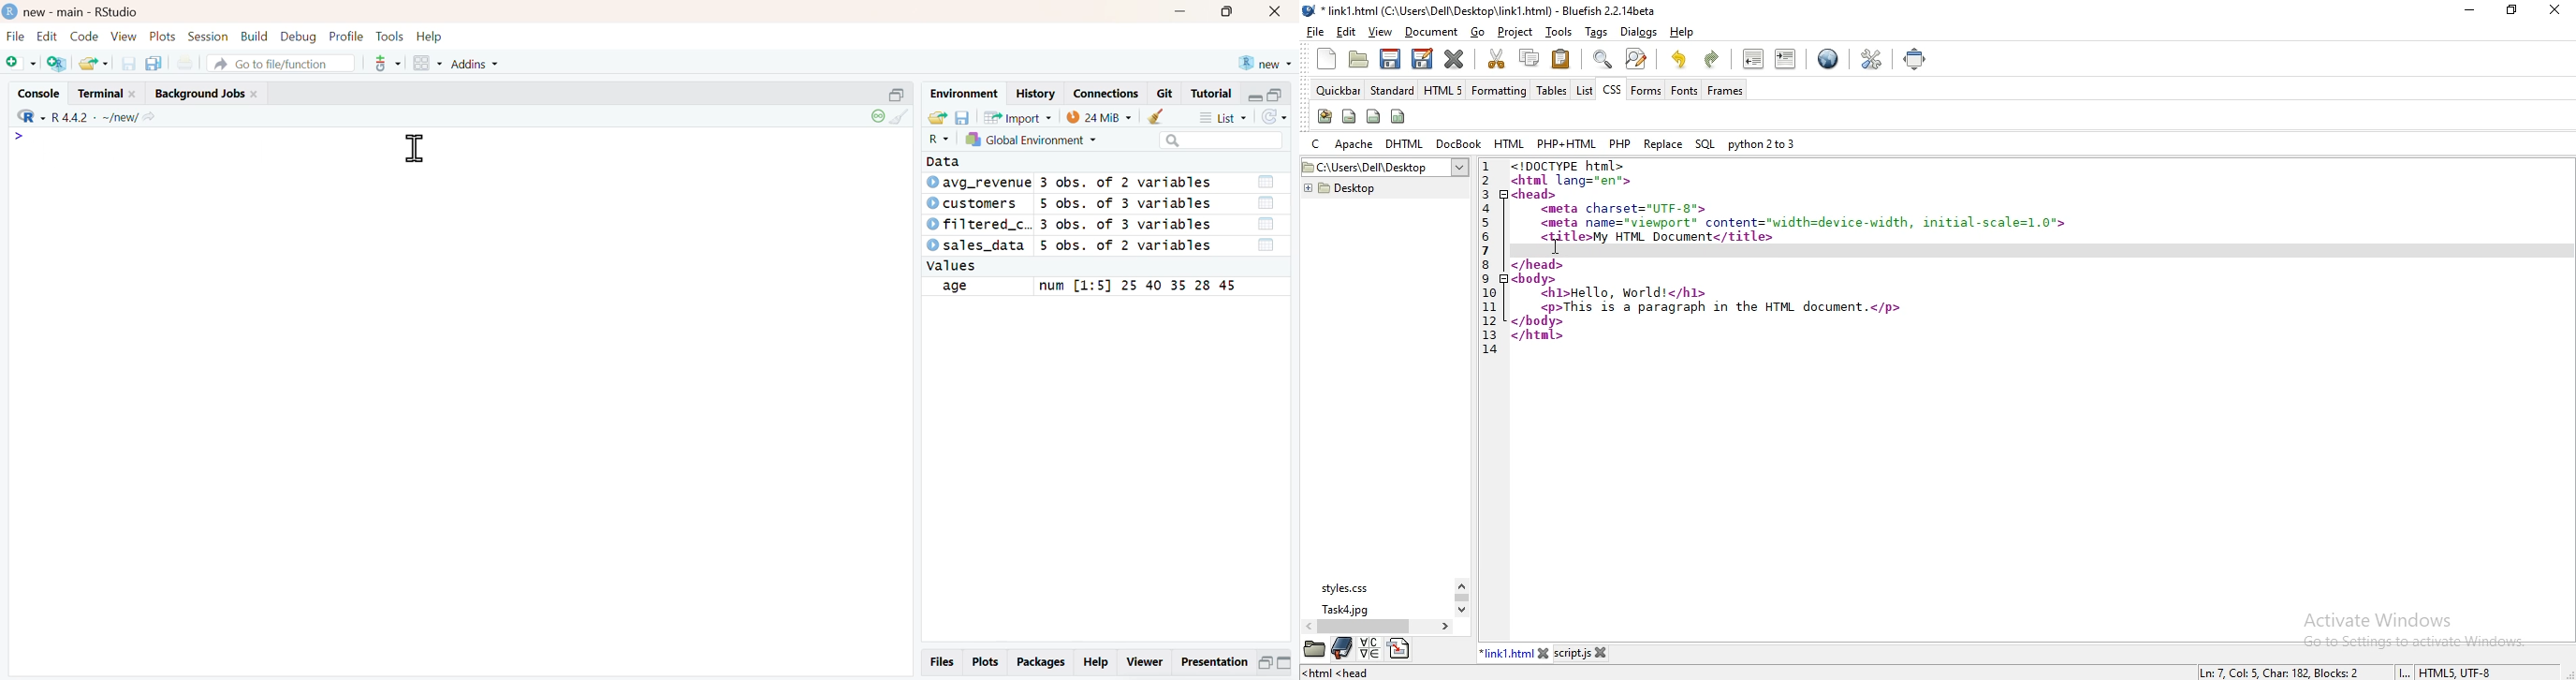  What do you see at coordinates (1210, 93) in the screenshot?
I see `Tutorial` at bounding box center [1210, 93].